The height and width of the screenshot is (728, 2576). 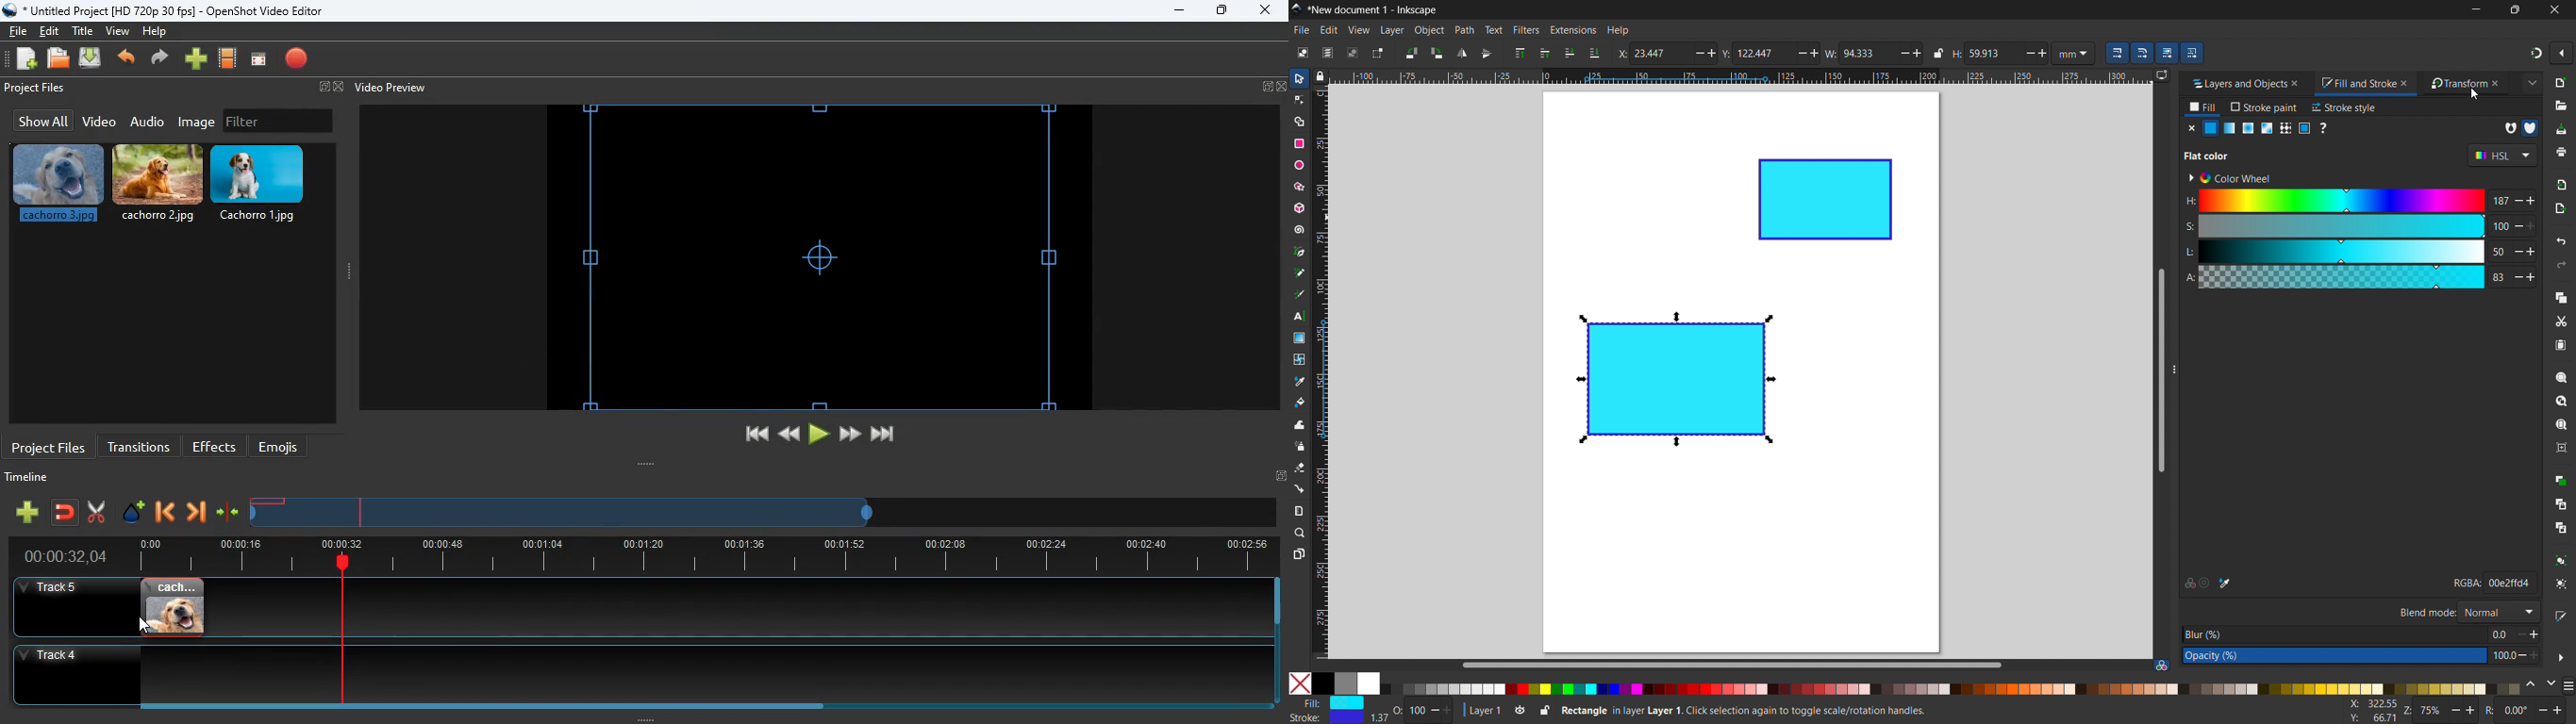 What do you see at coordinates (2370, 705) in the screenshot?
I see `X: 100.77` at bounding box center [2370, 705].